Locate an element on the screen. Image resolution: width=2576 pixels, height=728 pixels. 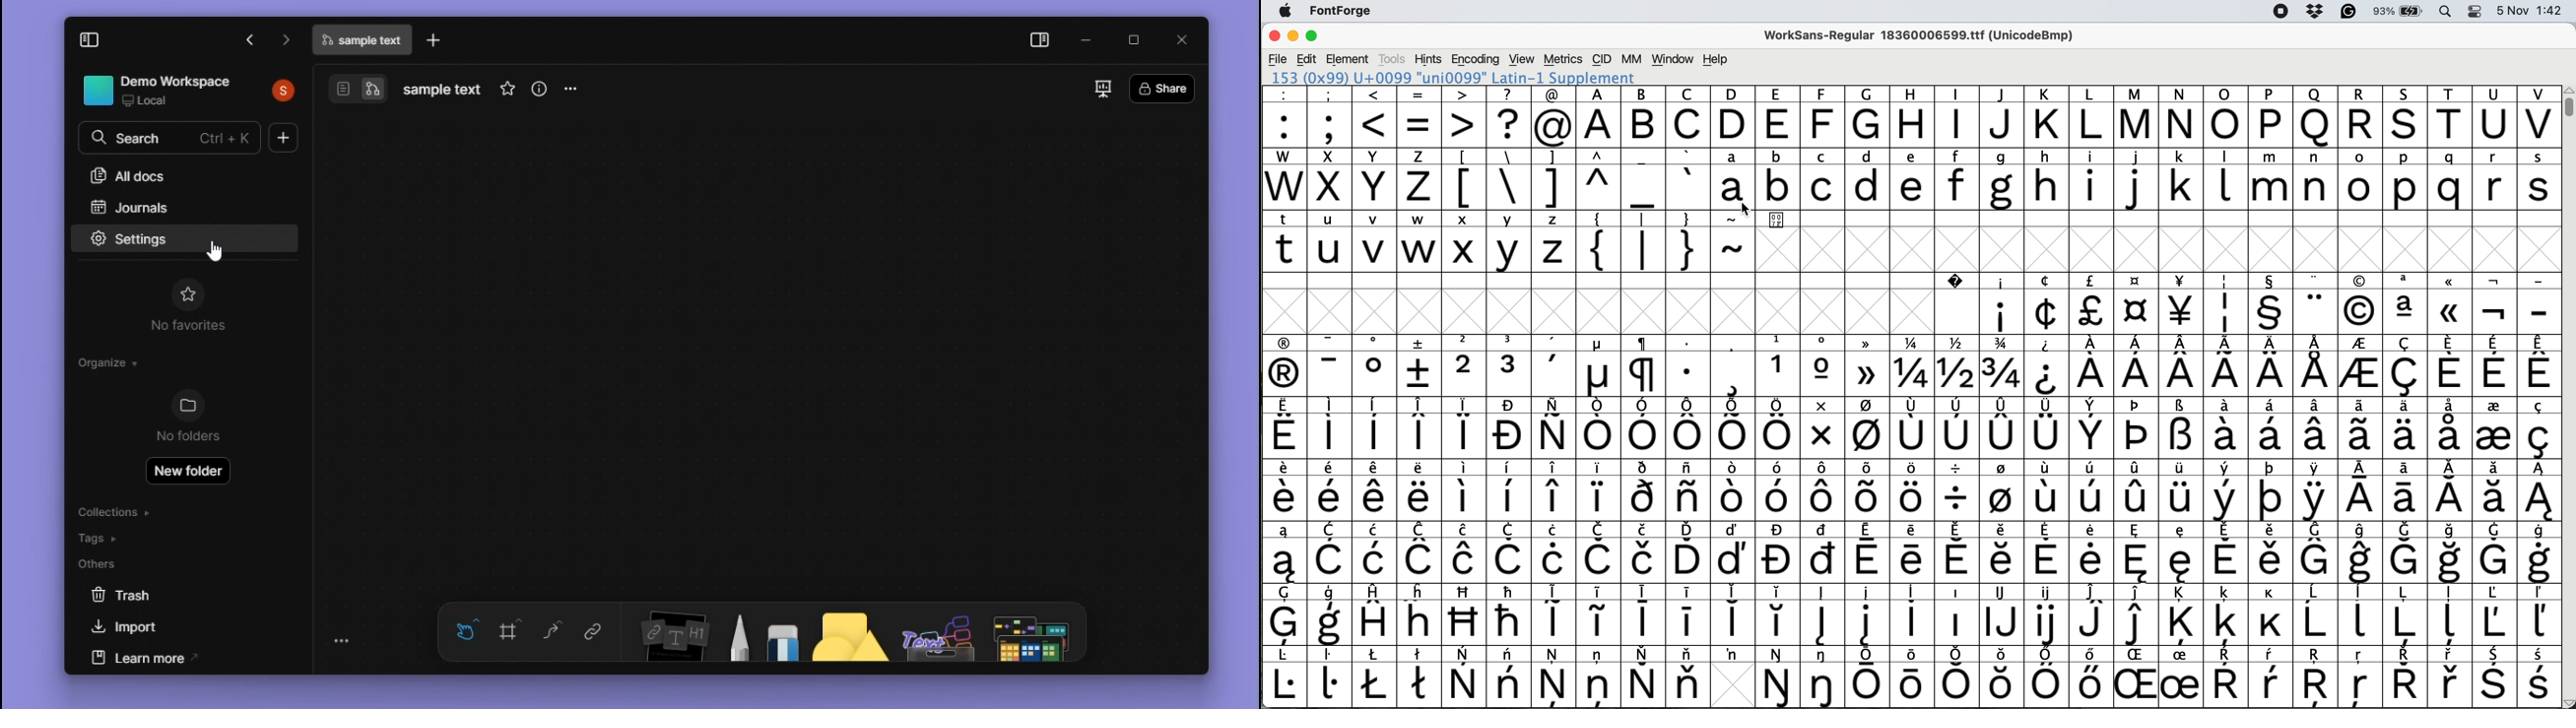
minimise is located at coordinates (1293, 37).